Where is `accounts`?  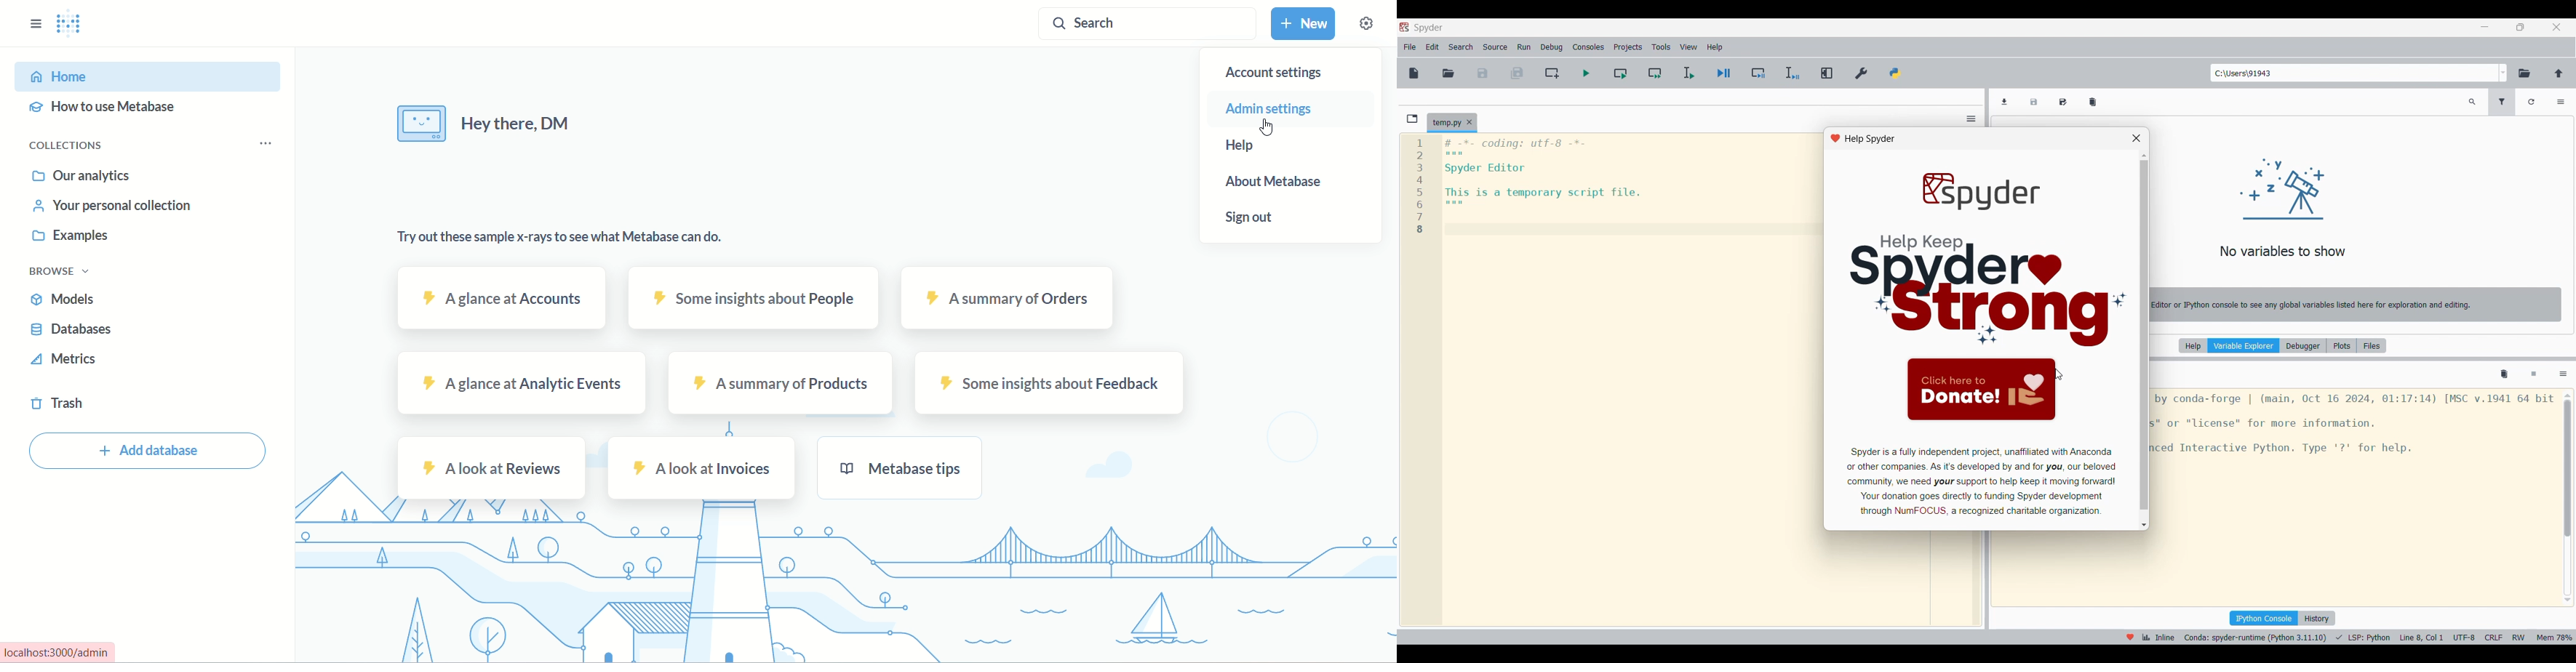 accounts is located at coordinates (503, 297).